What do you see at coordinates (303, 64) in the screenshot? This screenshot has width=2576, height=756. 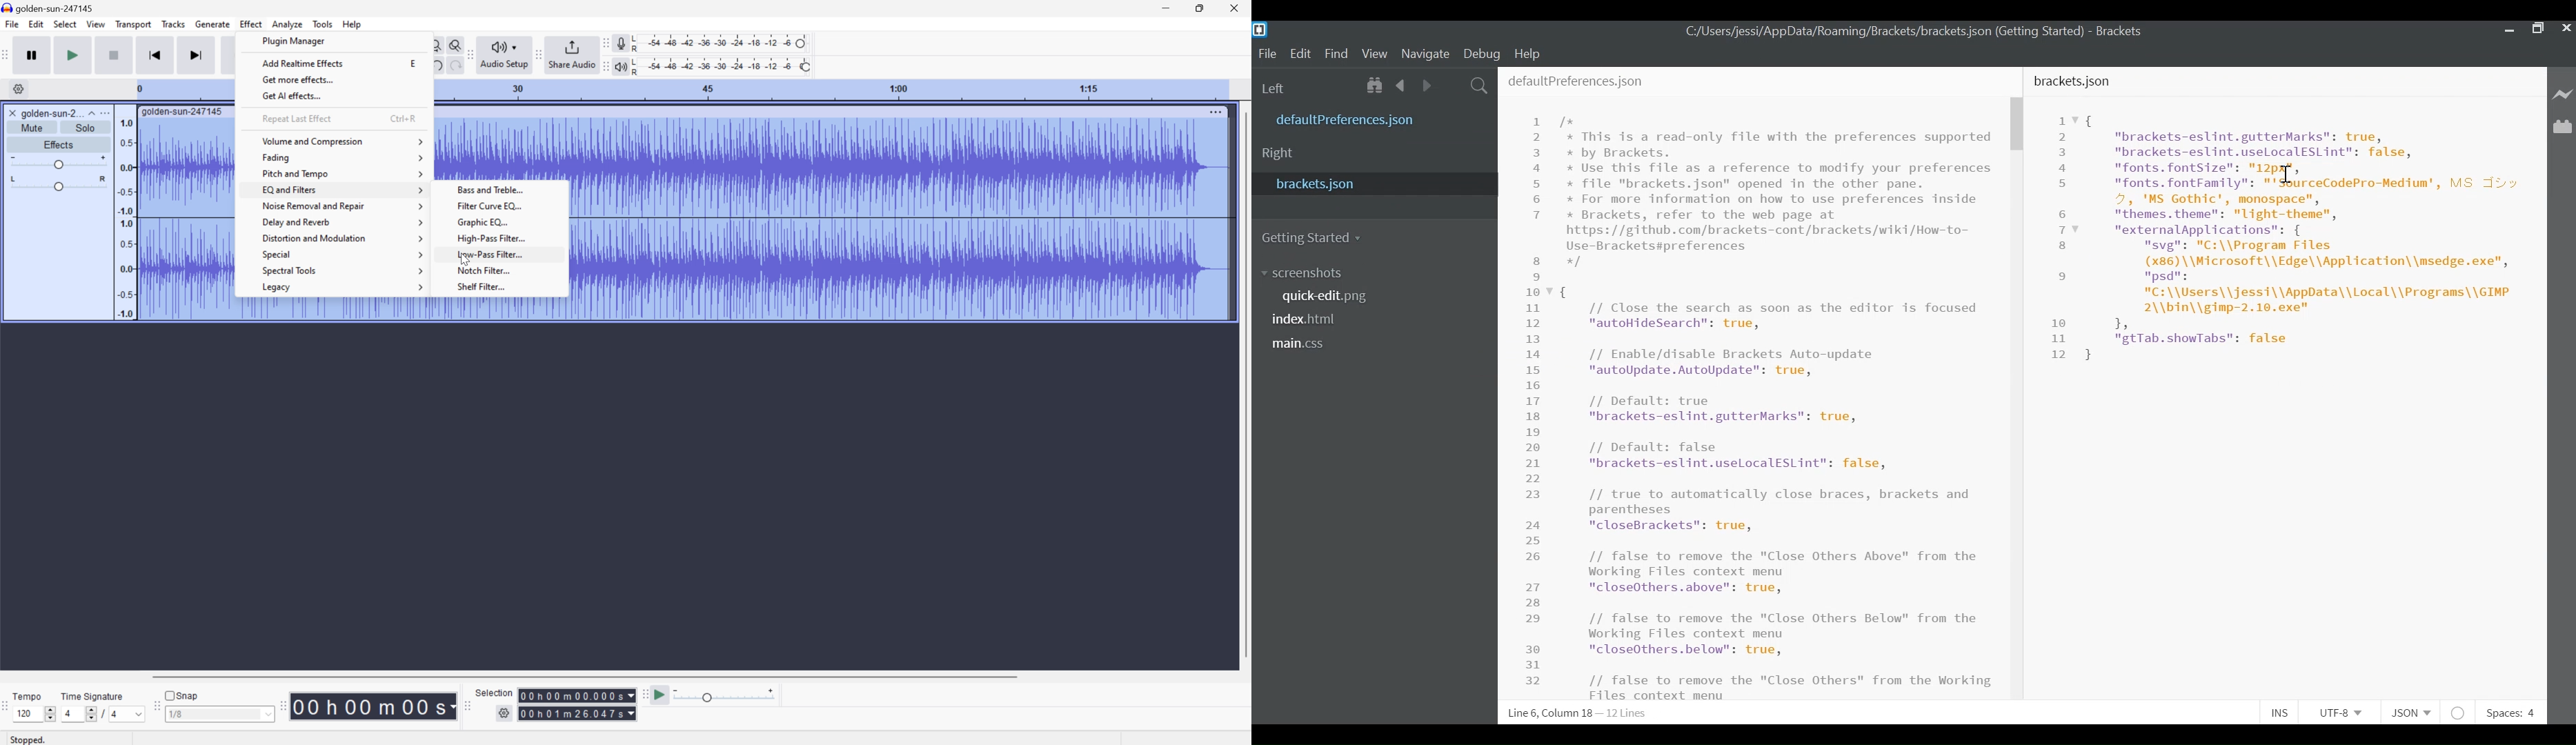 I see `Add realtime effects` at bounding box center [303, 64].